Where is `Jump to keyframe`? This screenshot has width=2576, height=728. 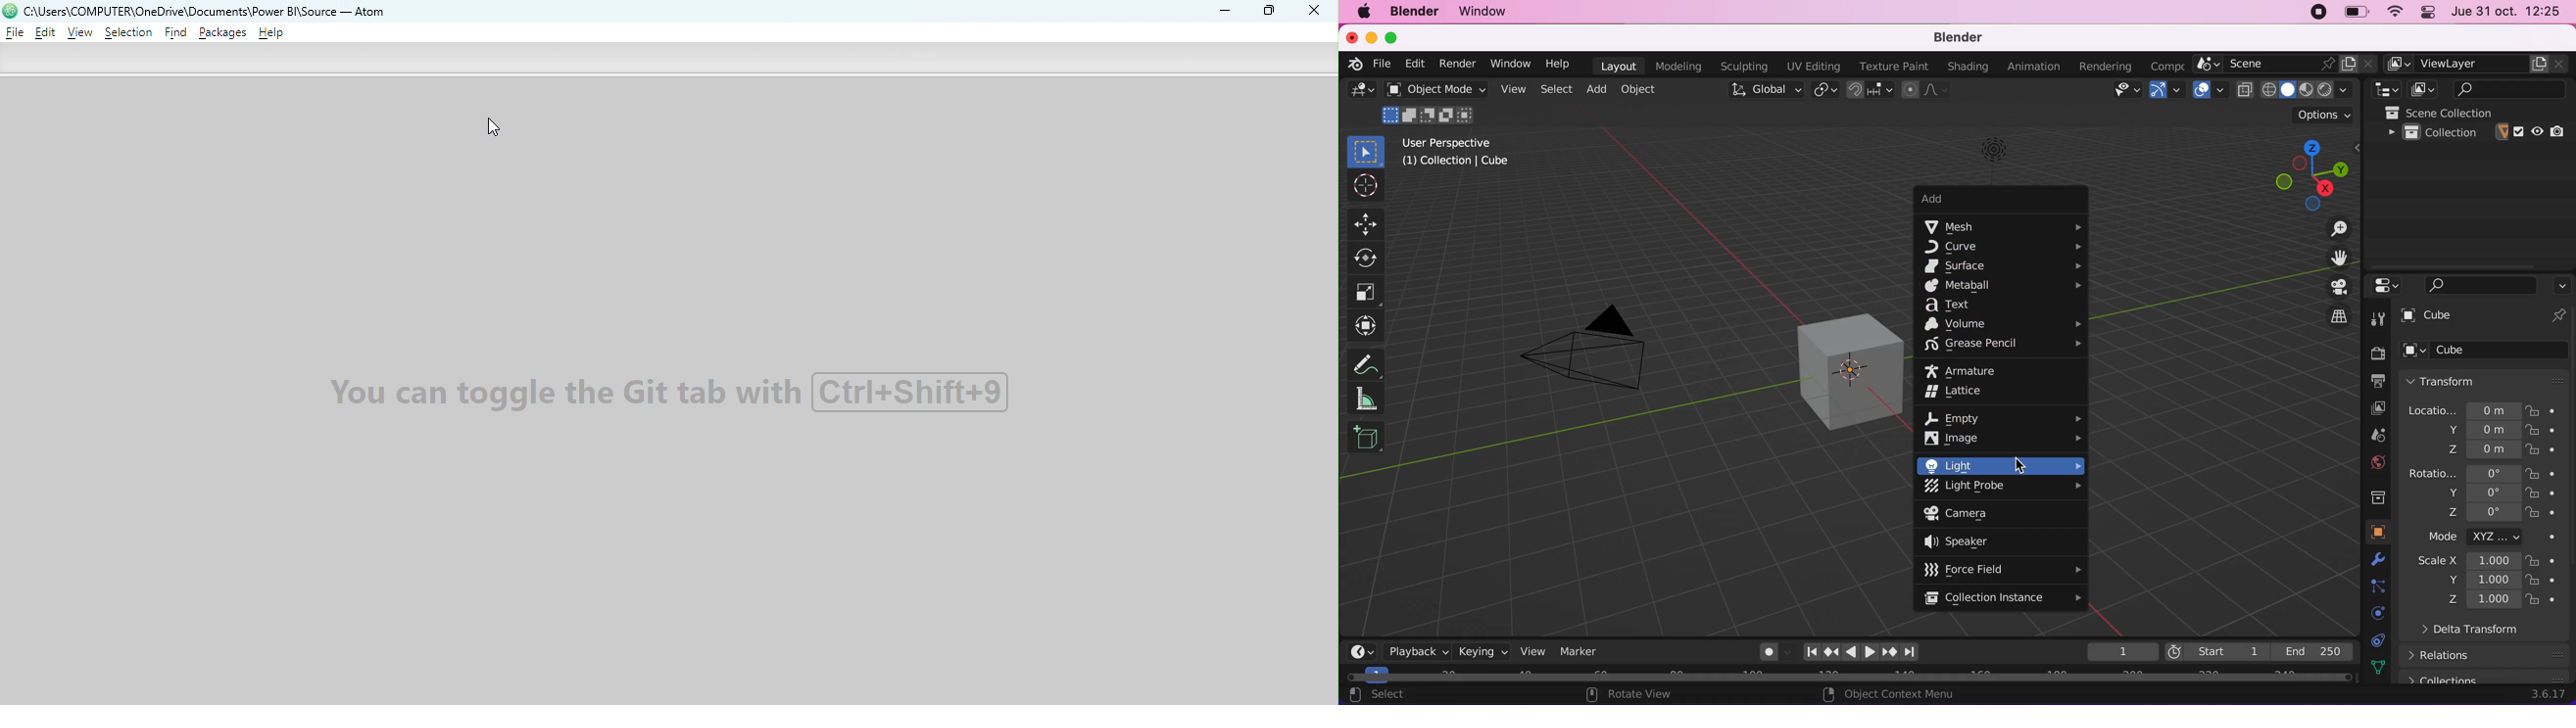
Jump to keyframe is located at coordinates (1830, 654).